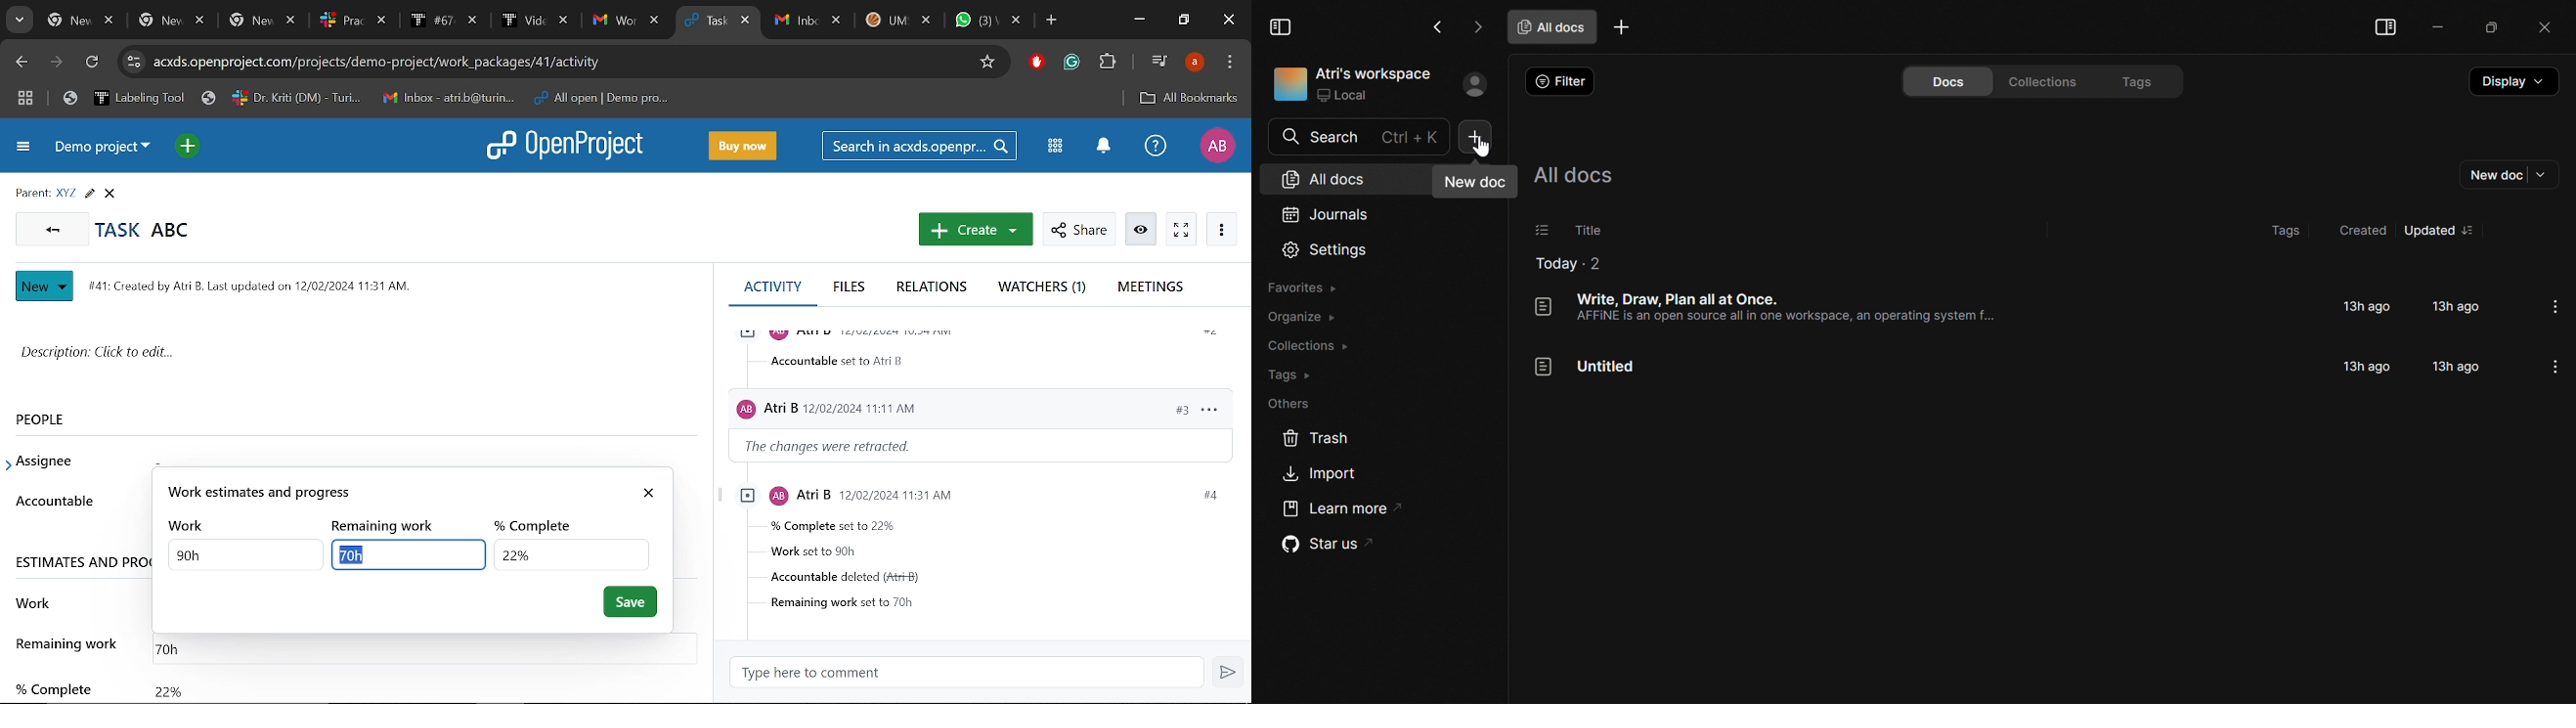 Image resolution: width=2576 pixels, height=728 pixels. What do you see at coordinates (83, 561) in the screenshot?
I see `ESTIMATES AND PRO` at bounding box center [83, 561].